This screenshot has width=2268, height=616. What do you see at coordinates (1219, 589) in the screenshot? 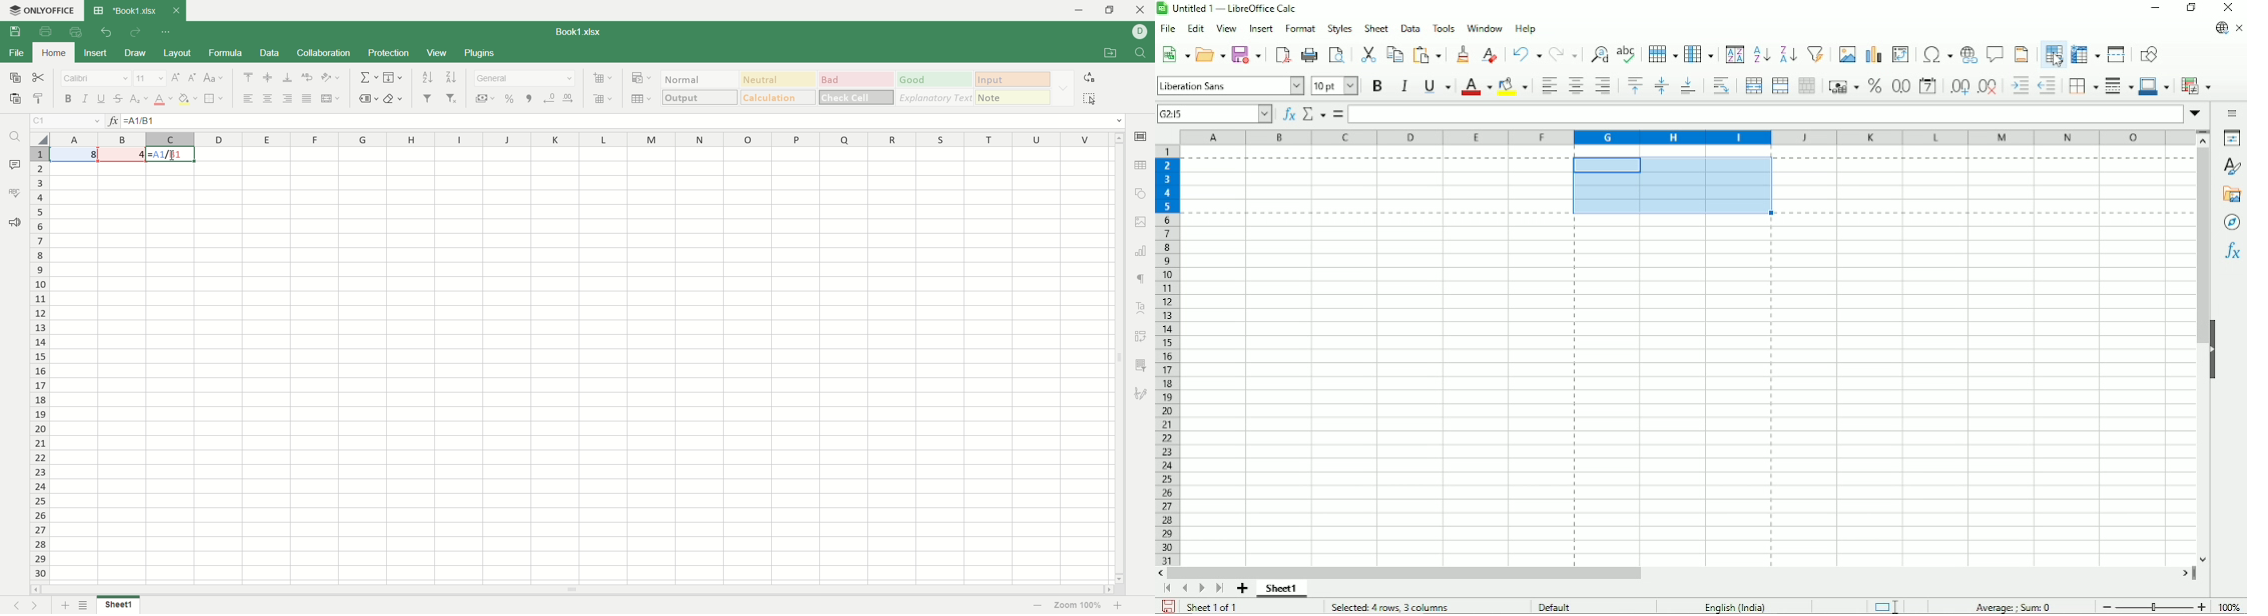
I see `Scroll to last sheet` at bounding box center [1219, 589].